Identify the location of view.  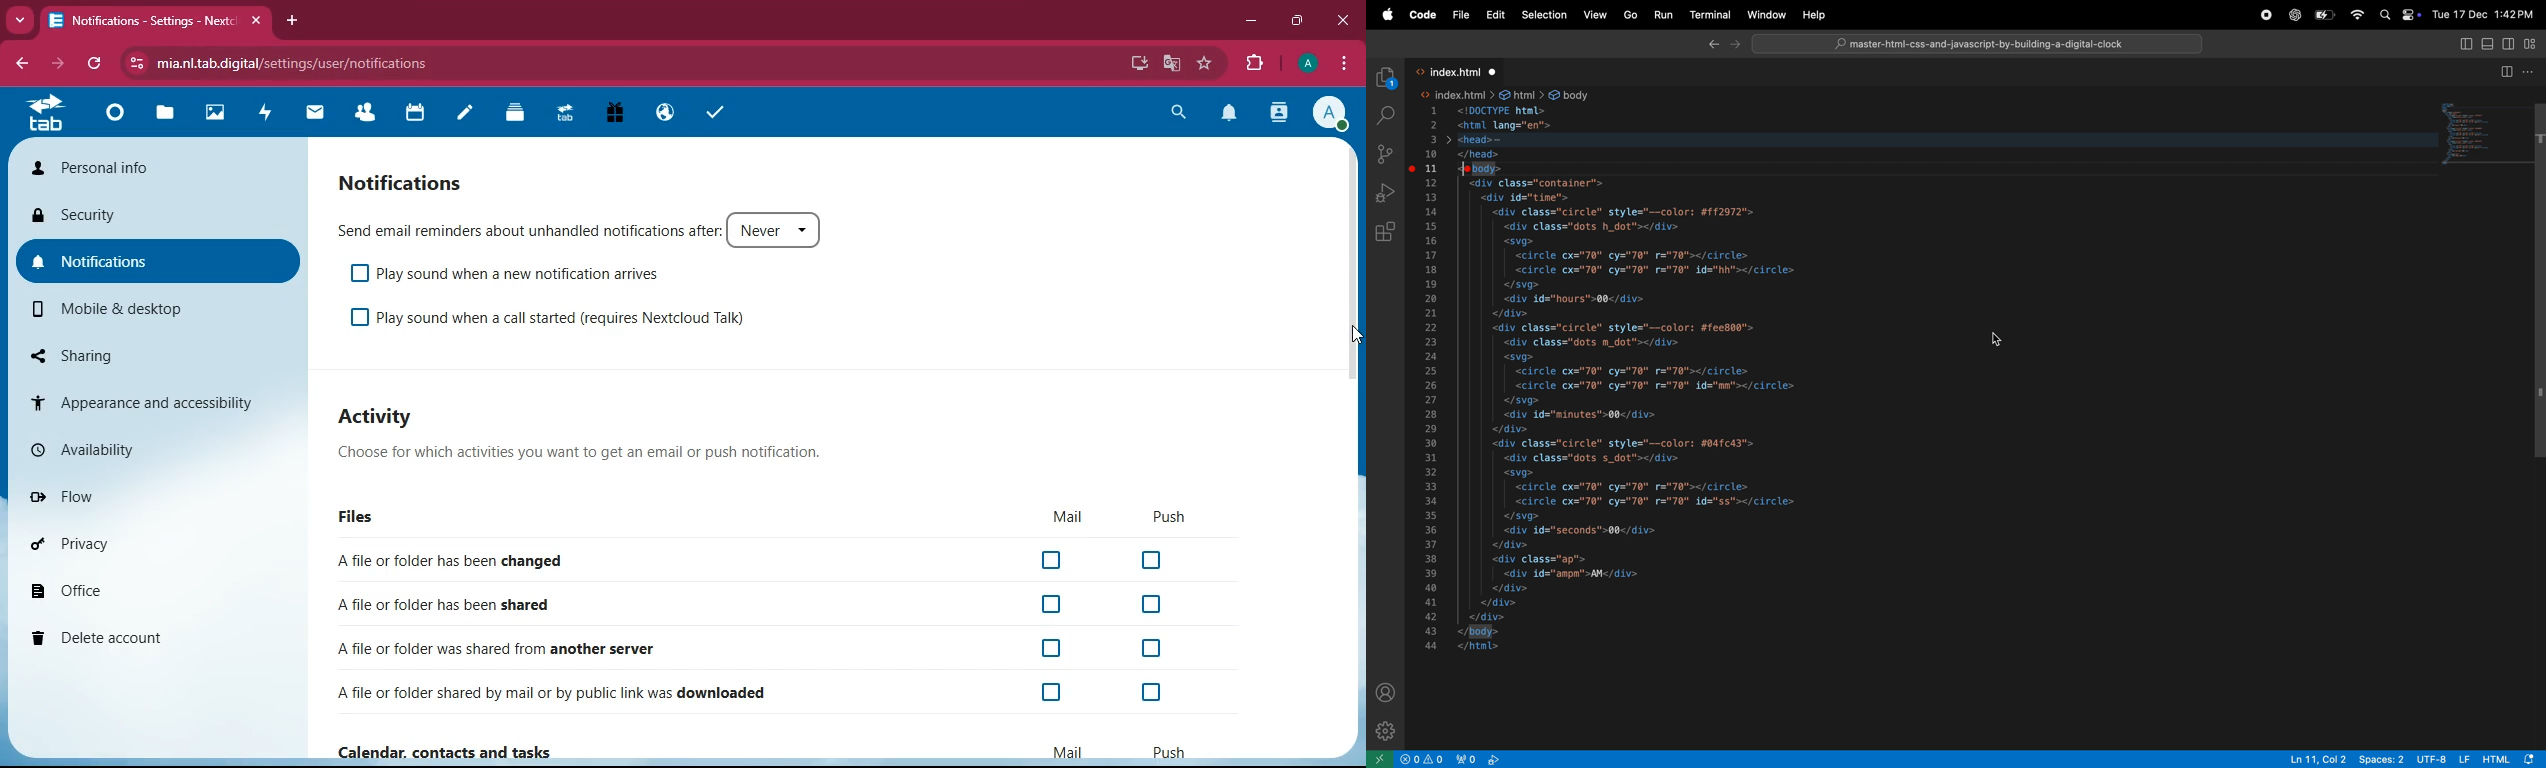
(2488, 43).